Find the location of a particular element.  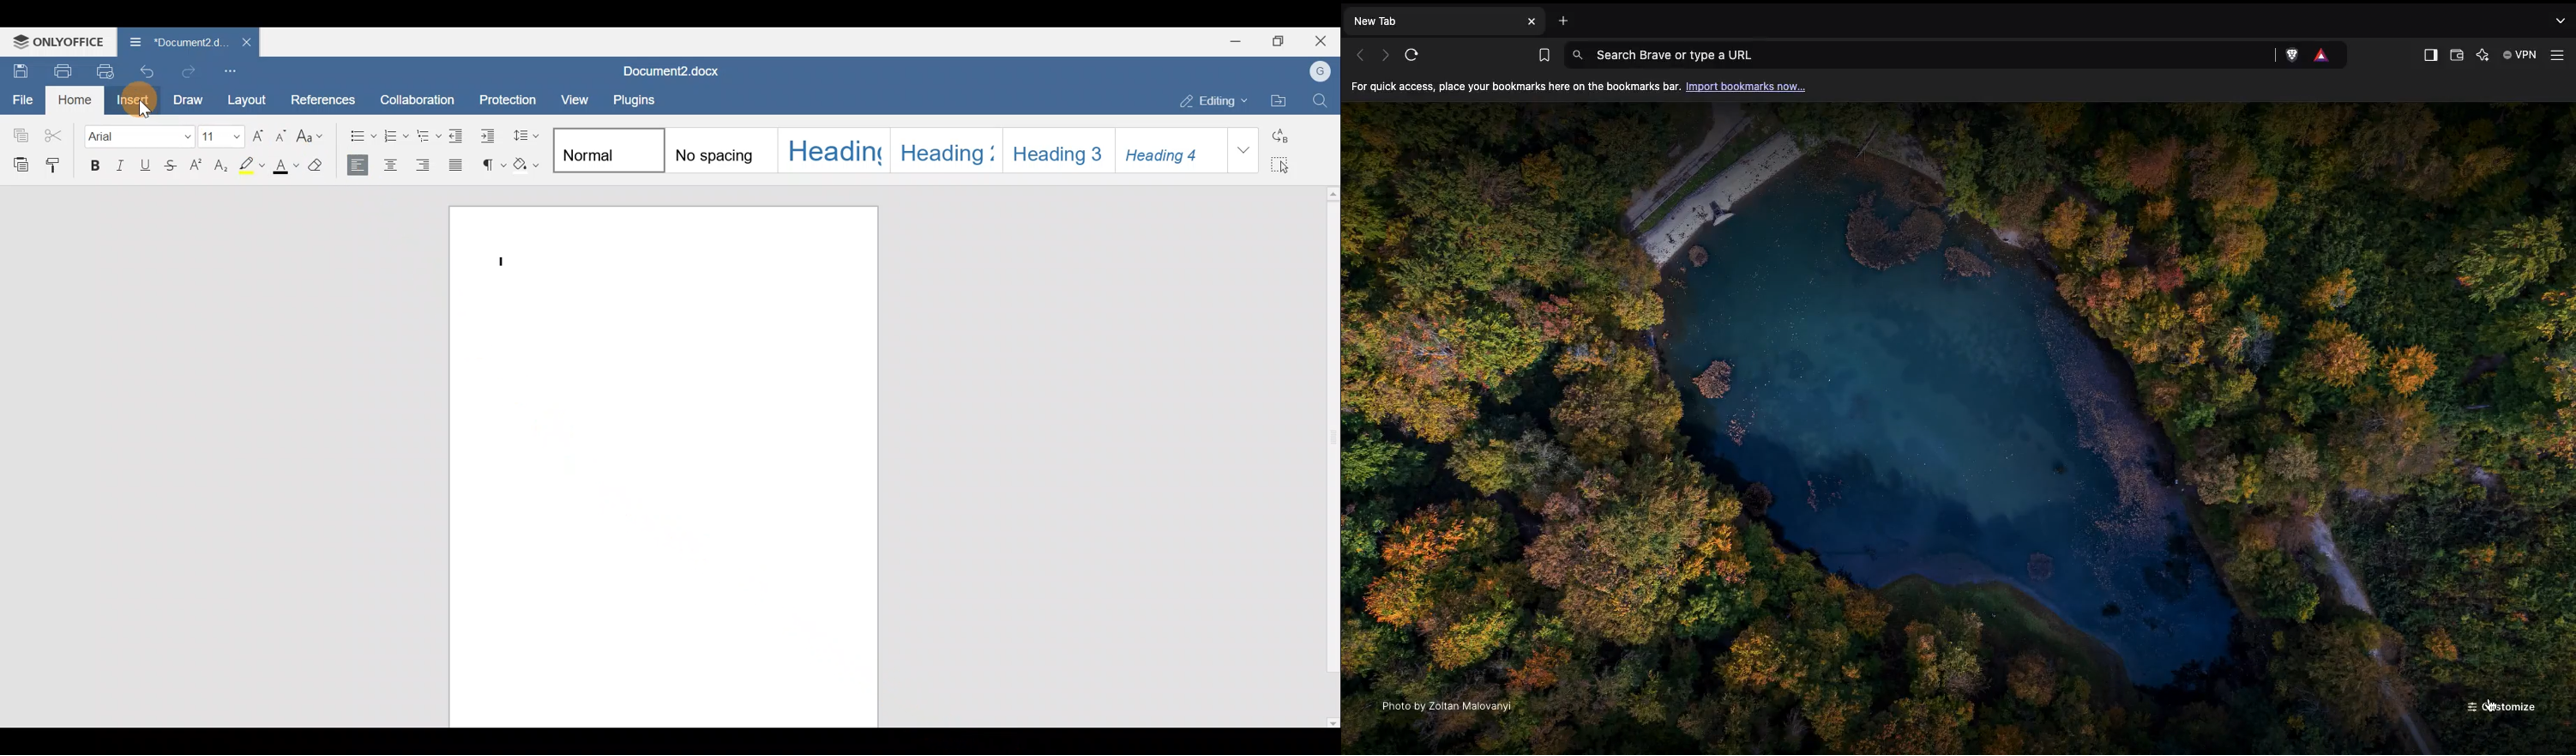

Close is located at coordinates (1325, 40).